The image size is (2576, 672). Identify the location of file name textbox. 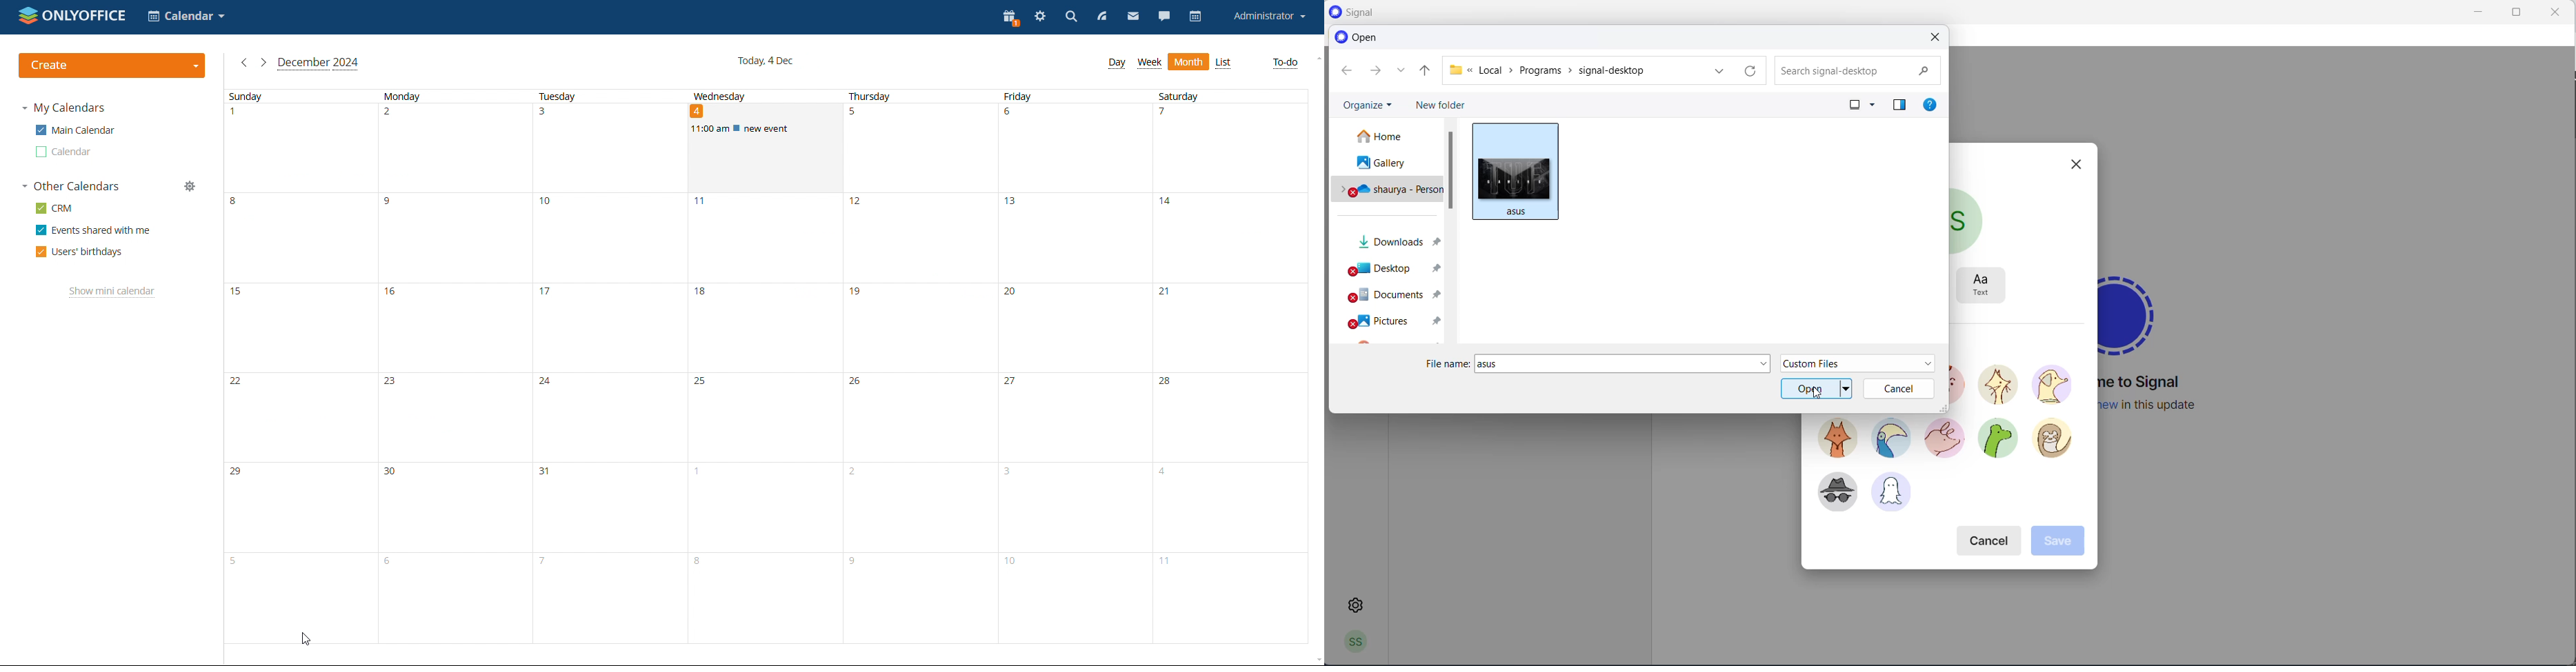
(1609, 364).